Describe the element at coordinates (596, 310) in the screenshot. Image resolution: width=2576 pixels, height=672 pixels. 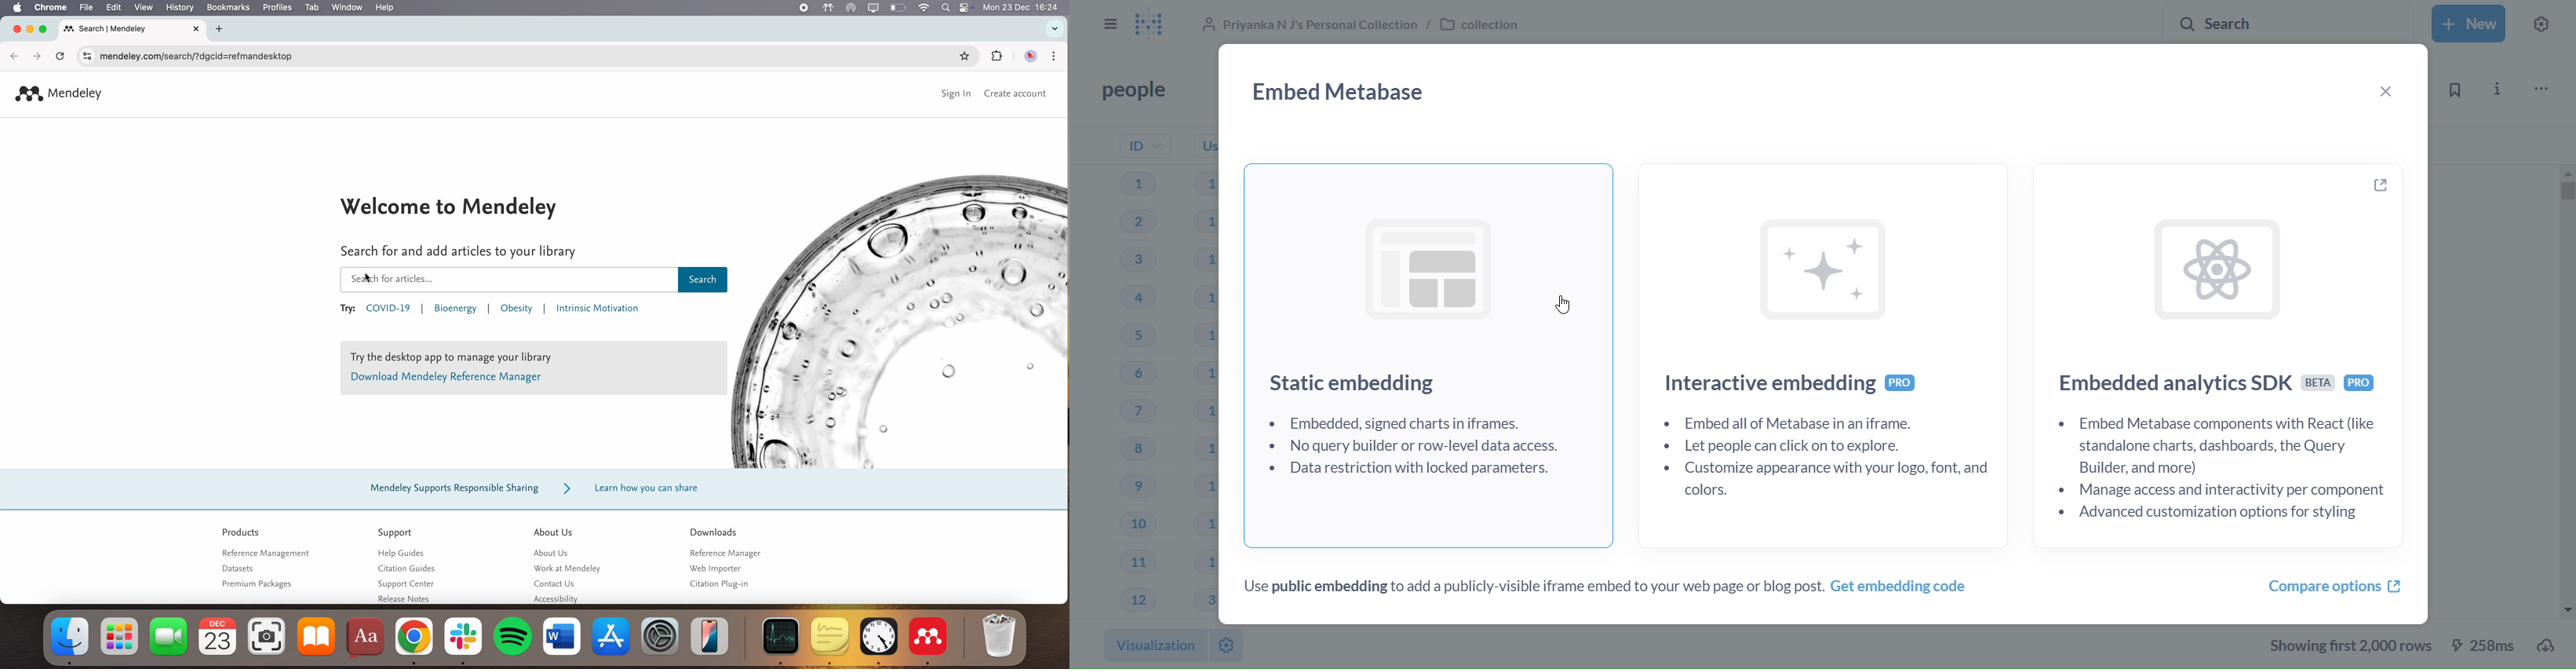
I see `intrinsic motivation` at that location.